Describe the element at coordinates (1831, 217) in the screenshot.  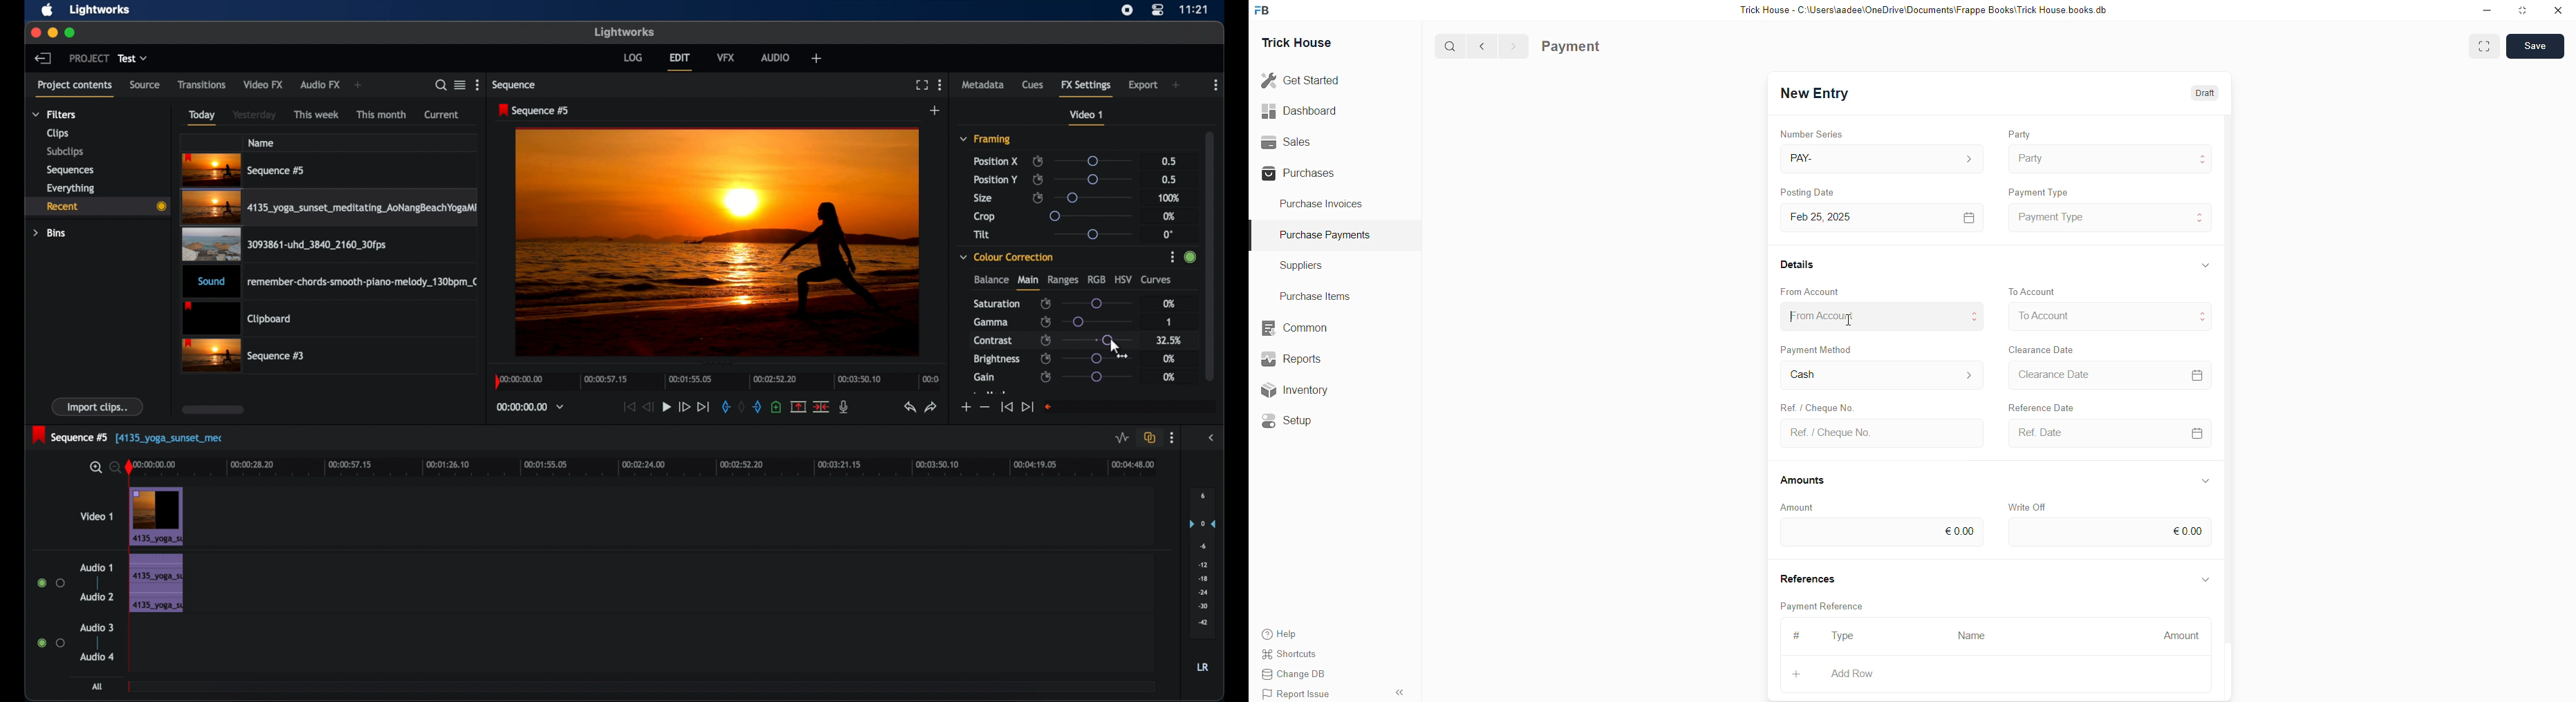
I see `Feb 25, 2025` at that location.